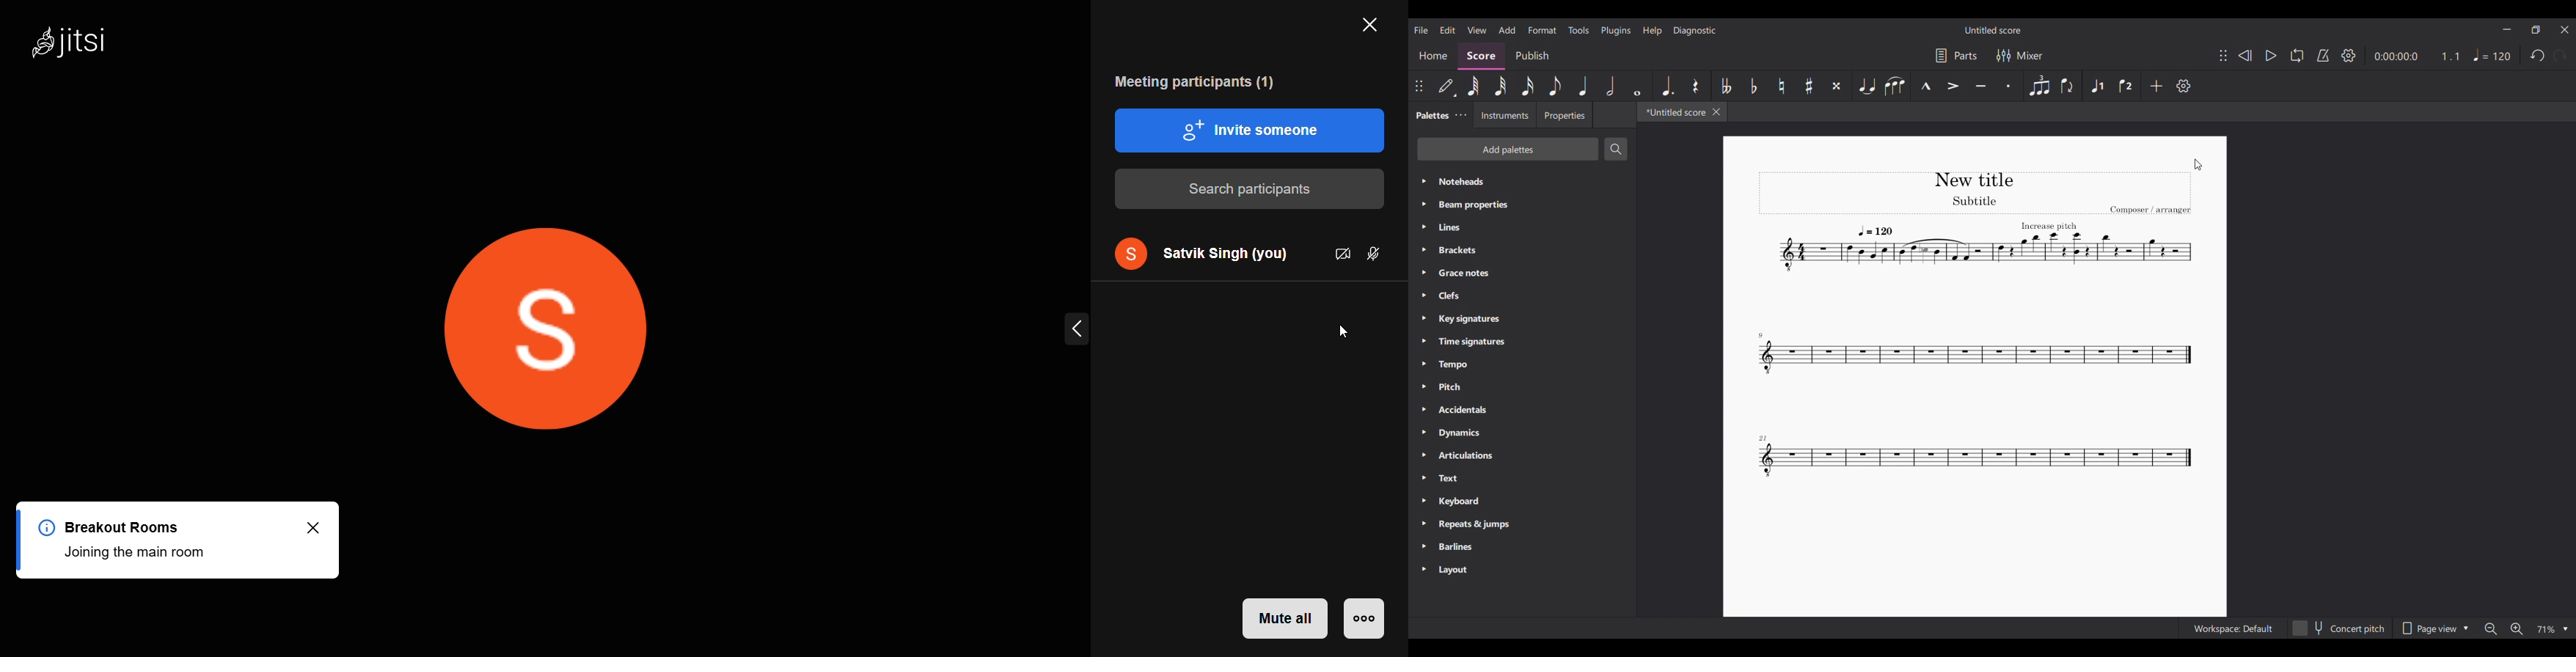 The image size is (2576, 672). What do you see at coordinates (1251, 190) in the screenshot?
I see `search participant` at bounding box center [1251, 190].